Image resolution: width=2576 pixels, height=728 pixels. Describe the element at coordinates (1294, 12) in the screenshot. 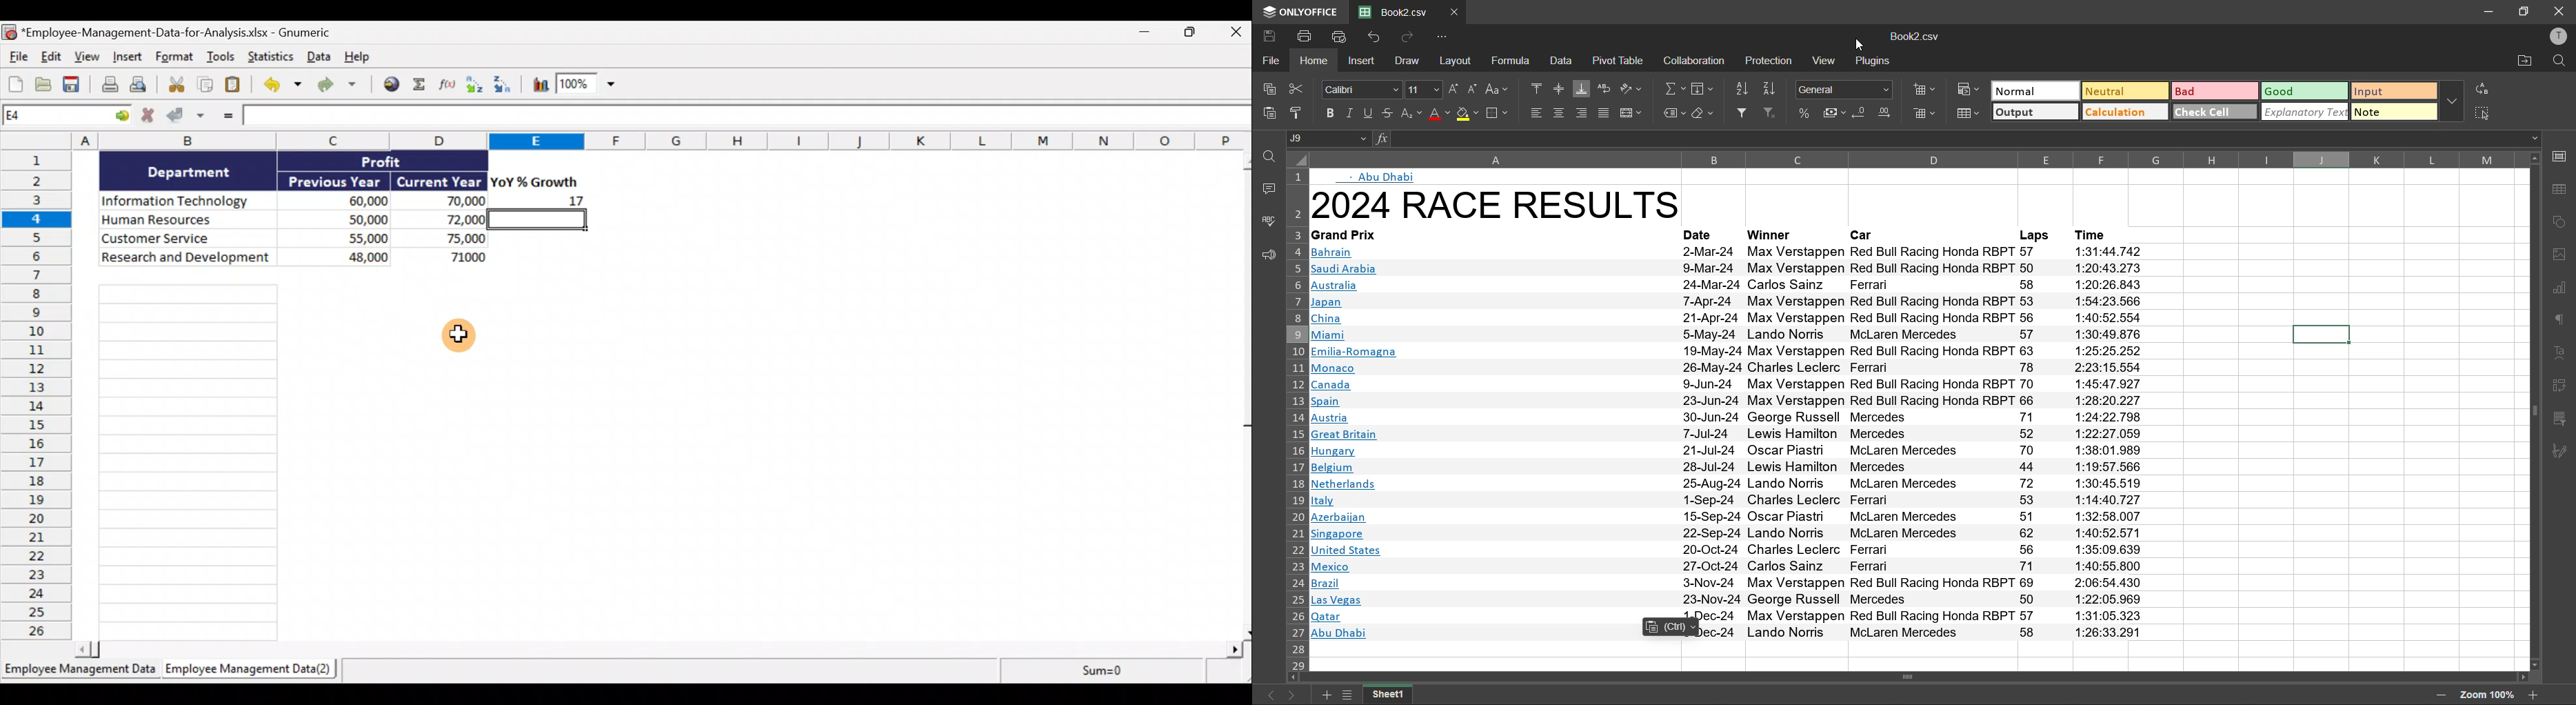

I see `app name` at that location.